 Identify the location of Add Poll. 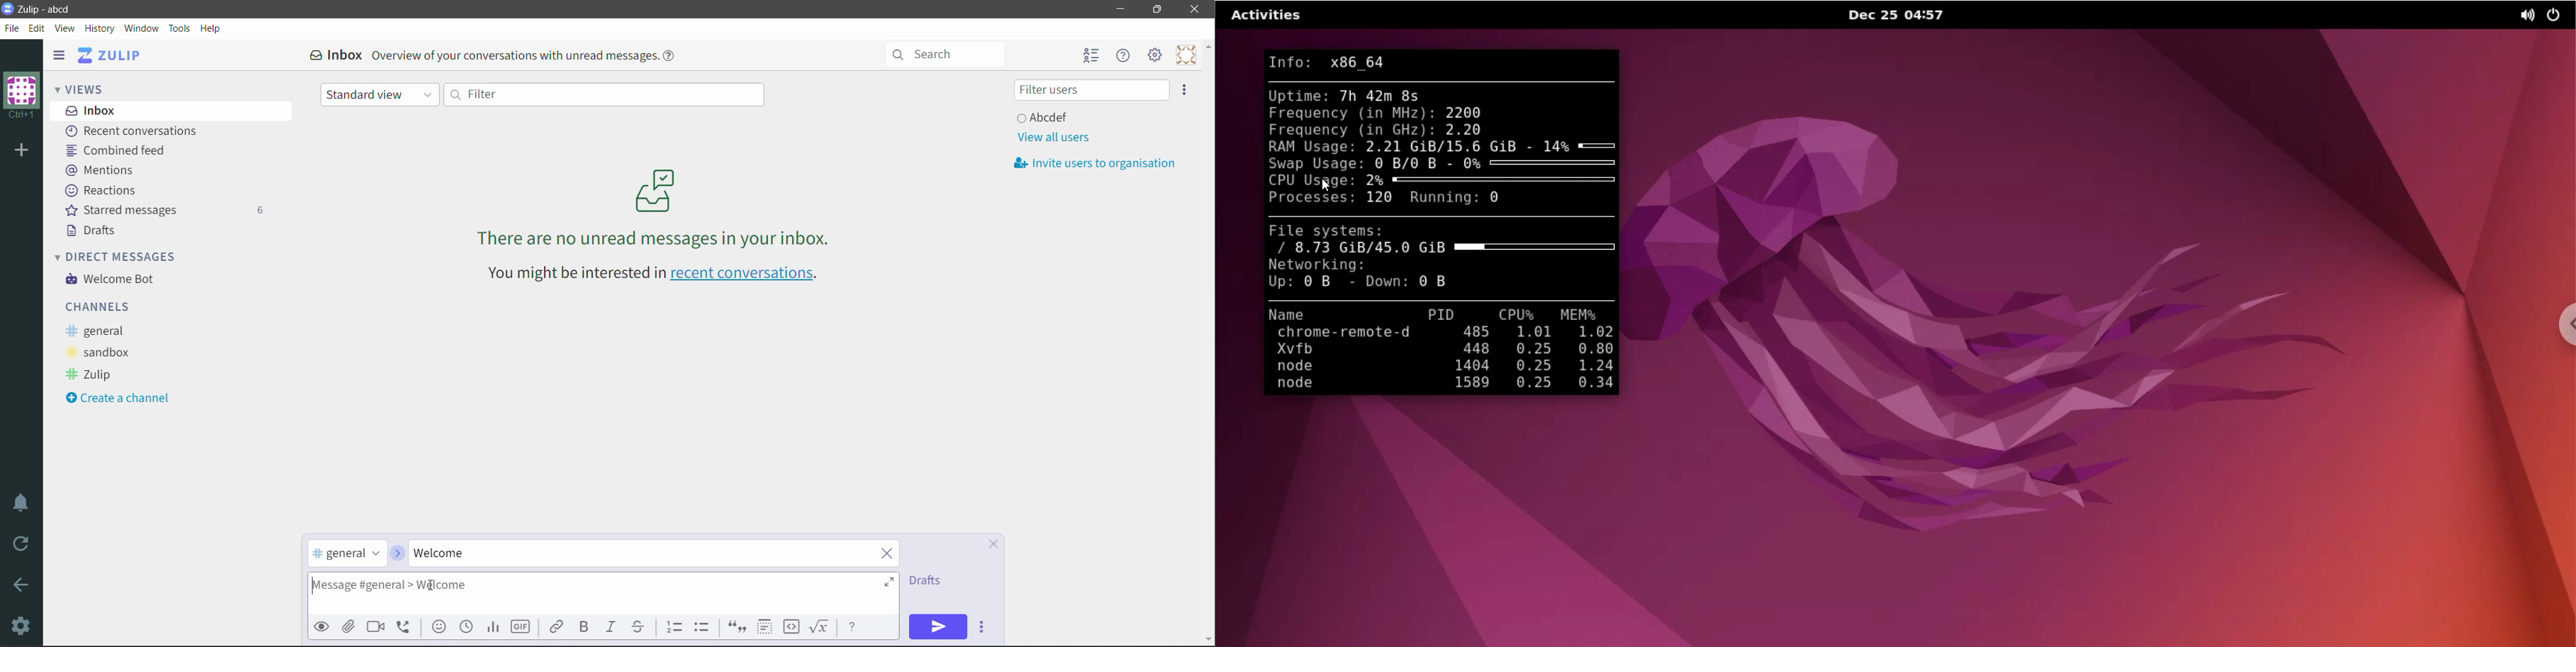
(493, 627).